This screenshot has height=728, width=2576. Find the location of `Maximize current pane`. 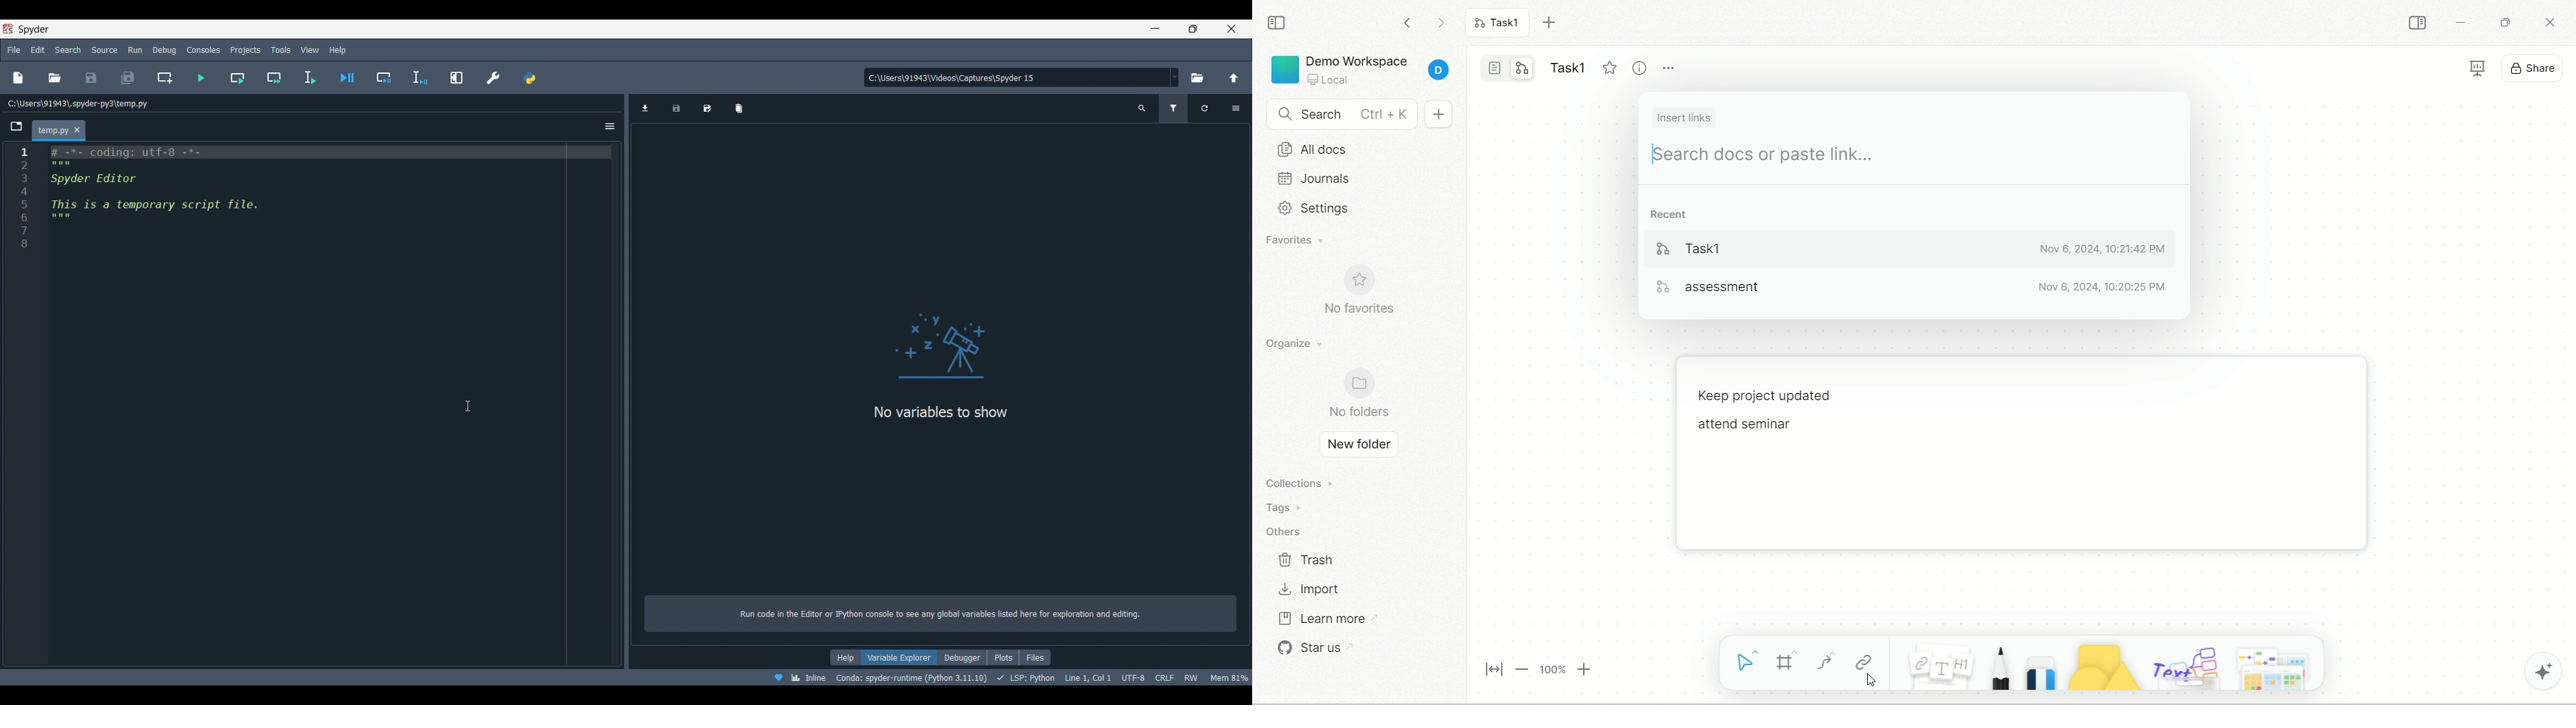

Maximize current pane is located at coordinates (457, 78).